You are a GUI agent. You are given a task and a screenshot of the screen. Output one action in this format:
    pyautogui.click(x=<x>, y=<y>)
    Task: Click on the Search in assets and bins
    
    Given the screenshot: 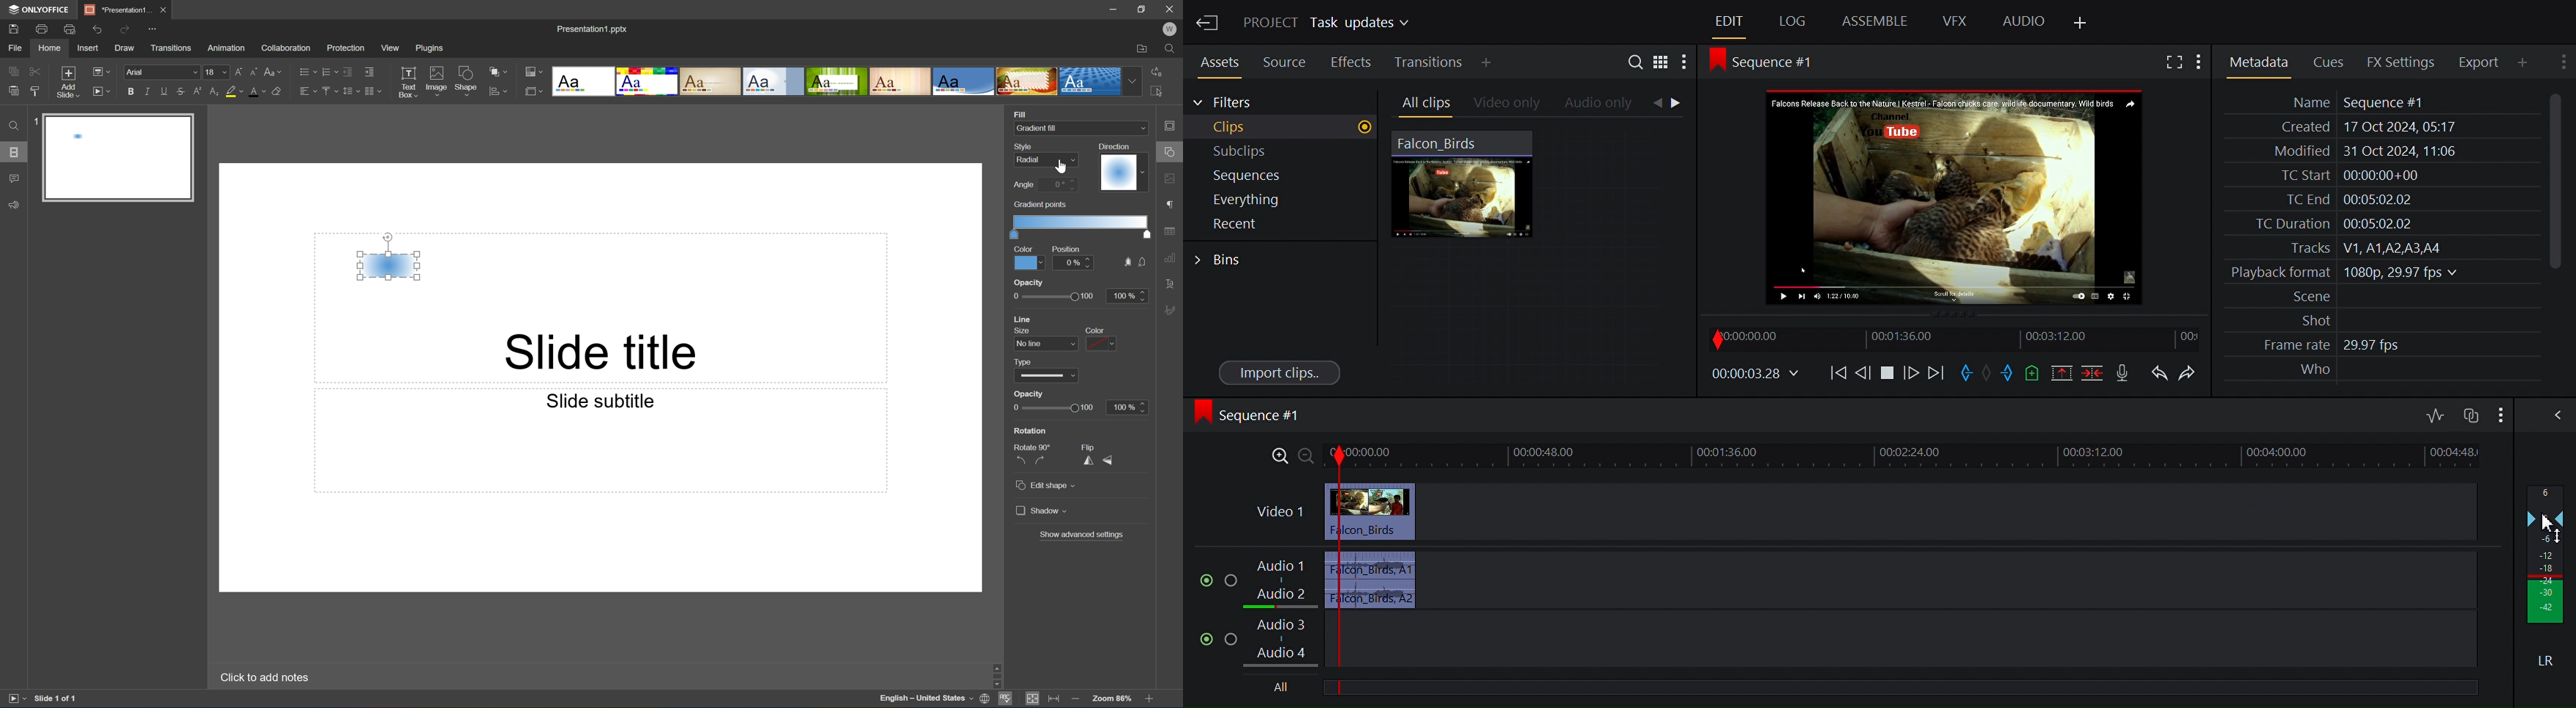 What is the action you would take?
    pyautogui.click(x=1634, y=60)
    